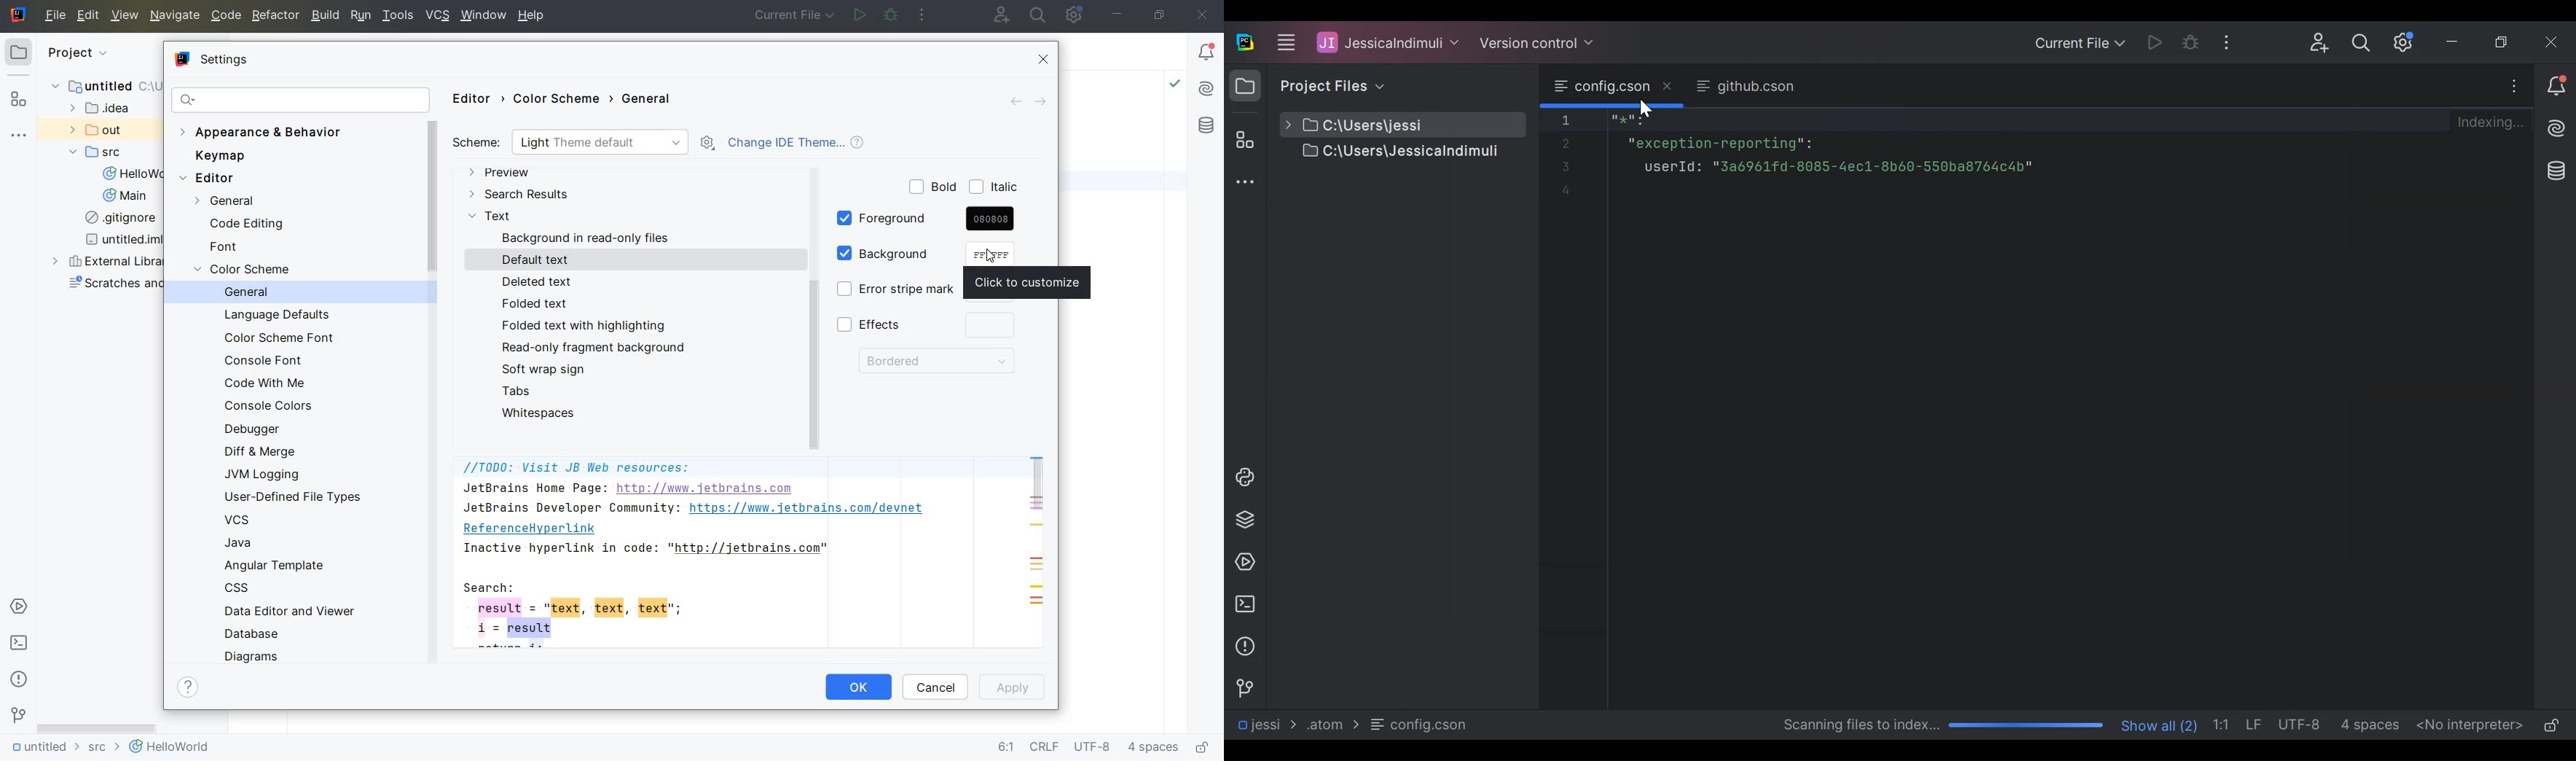 The height and width of the screenshot is (784, 2576). Describe the element at coordinates (548, 370) in the screenshot. I see `SOFT WRAP SIGN` at that location.